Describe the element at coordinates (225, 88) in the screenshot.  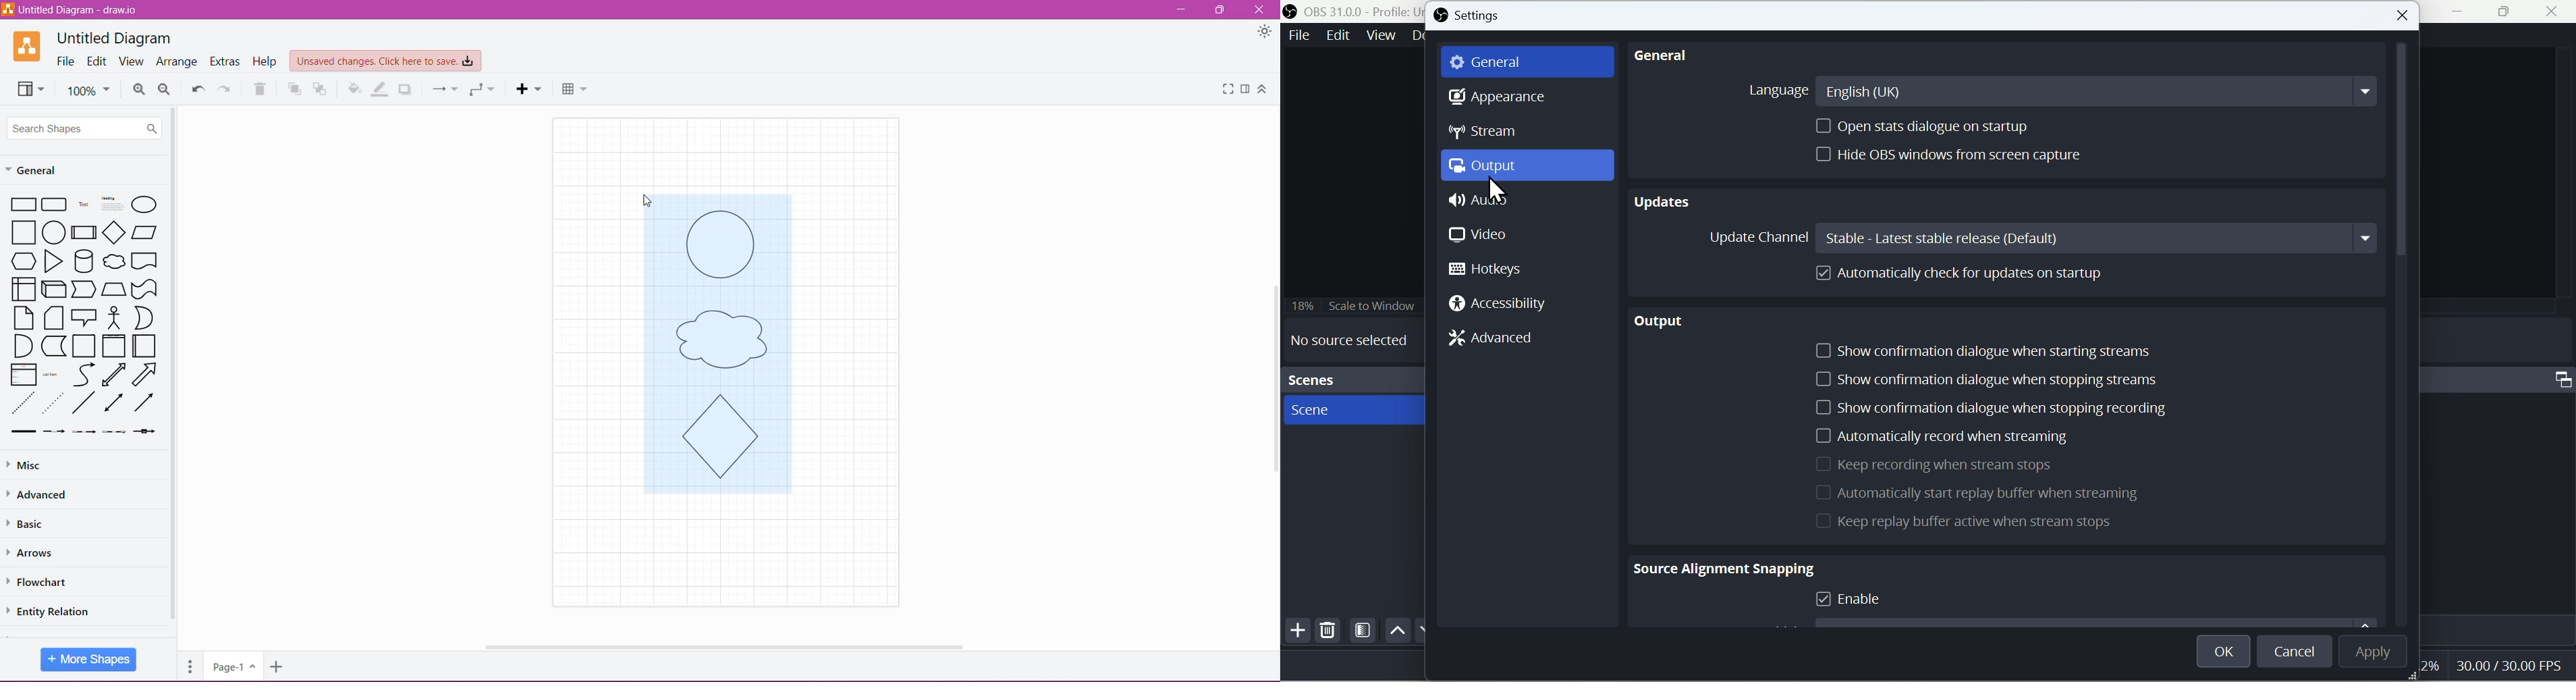
I see `Redo` at that location.